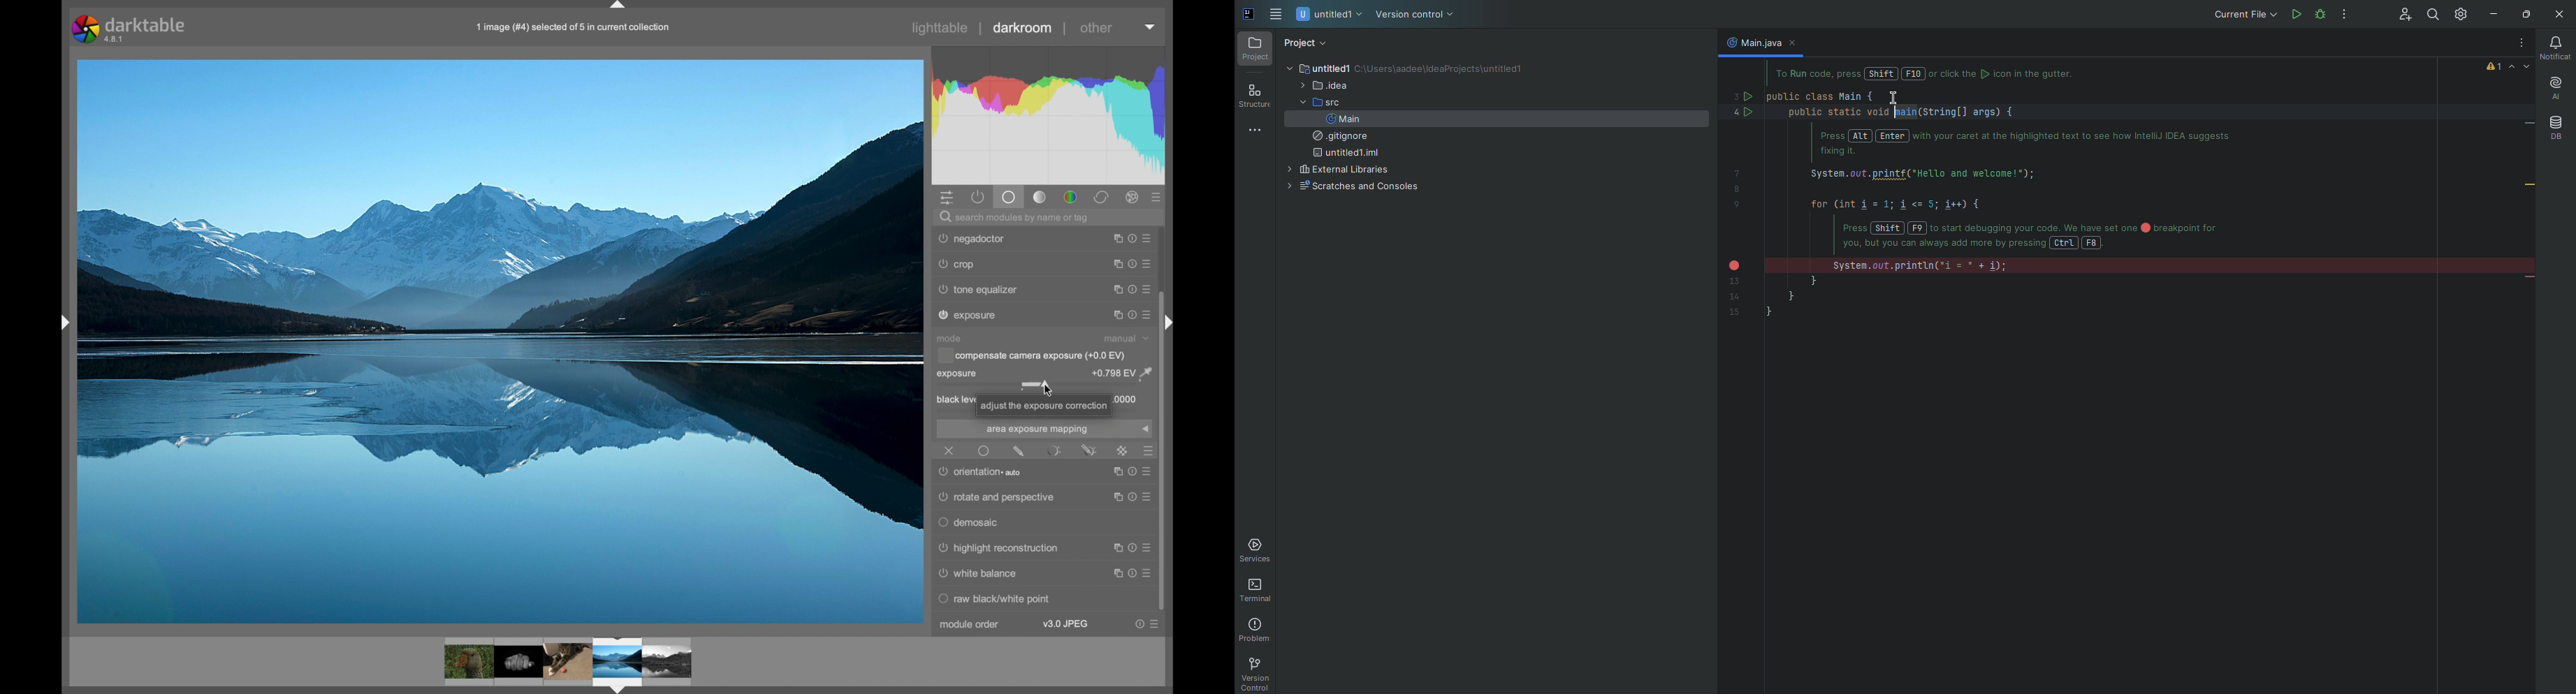 This screenshot has height=700, width=2576. I want to click on photos, so click(568, 663).